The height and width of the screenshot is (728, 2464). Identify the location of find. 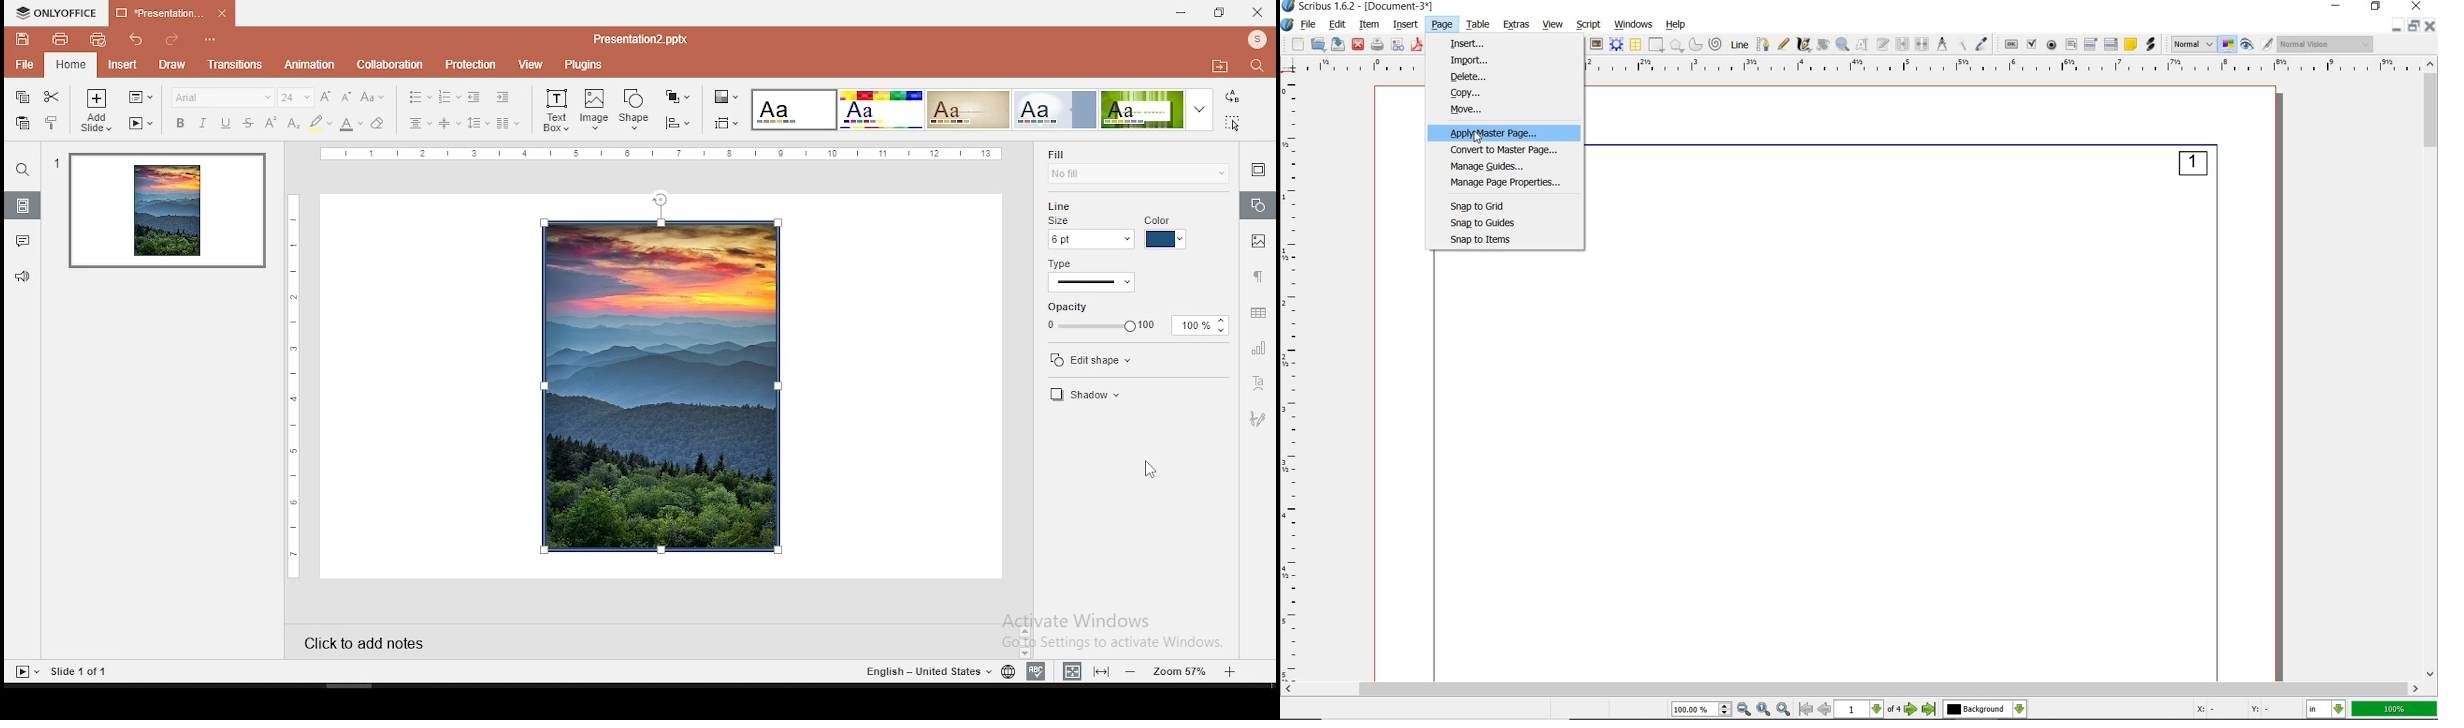
(1258, 66).